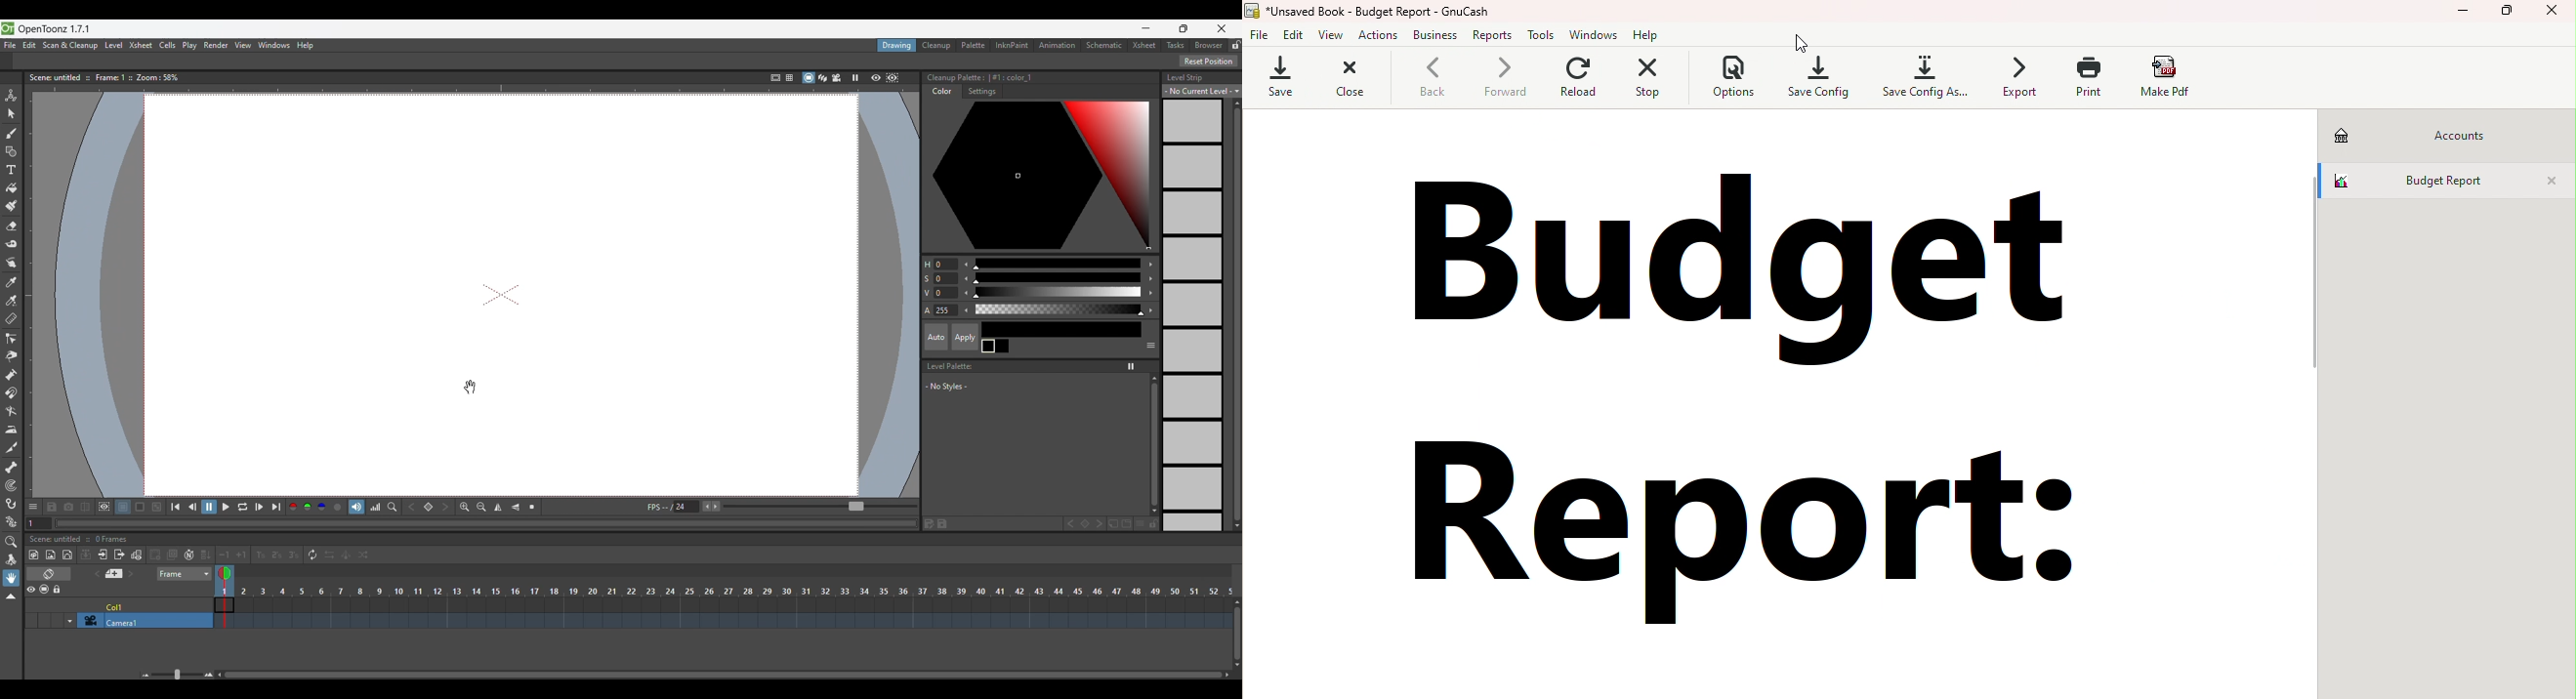 This screenshot has width=2576, height=700. I want to click on Windows, so click(1594, 37).